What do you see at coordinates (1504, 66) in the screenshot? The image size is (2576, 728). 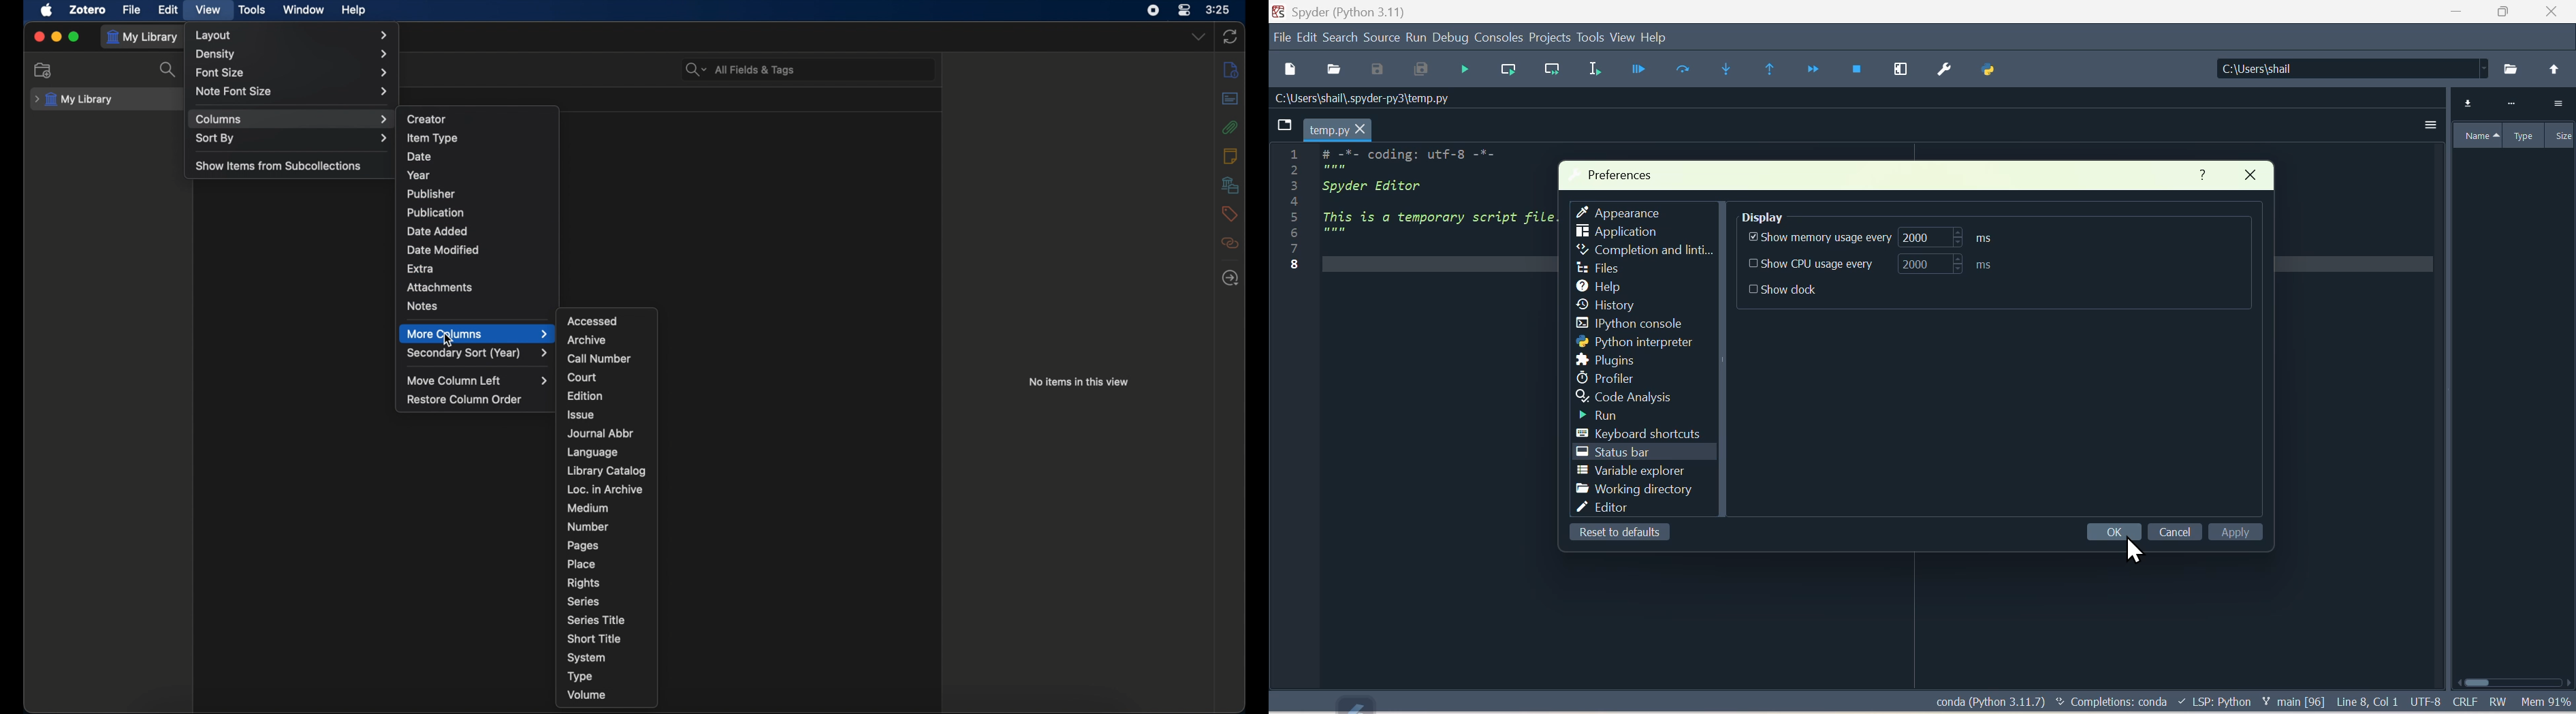 I see `Run current line` at bounding box center [1504, 66].